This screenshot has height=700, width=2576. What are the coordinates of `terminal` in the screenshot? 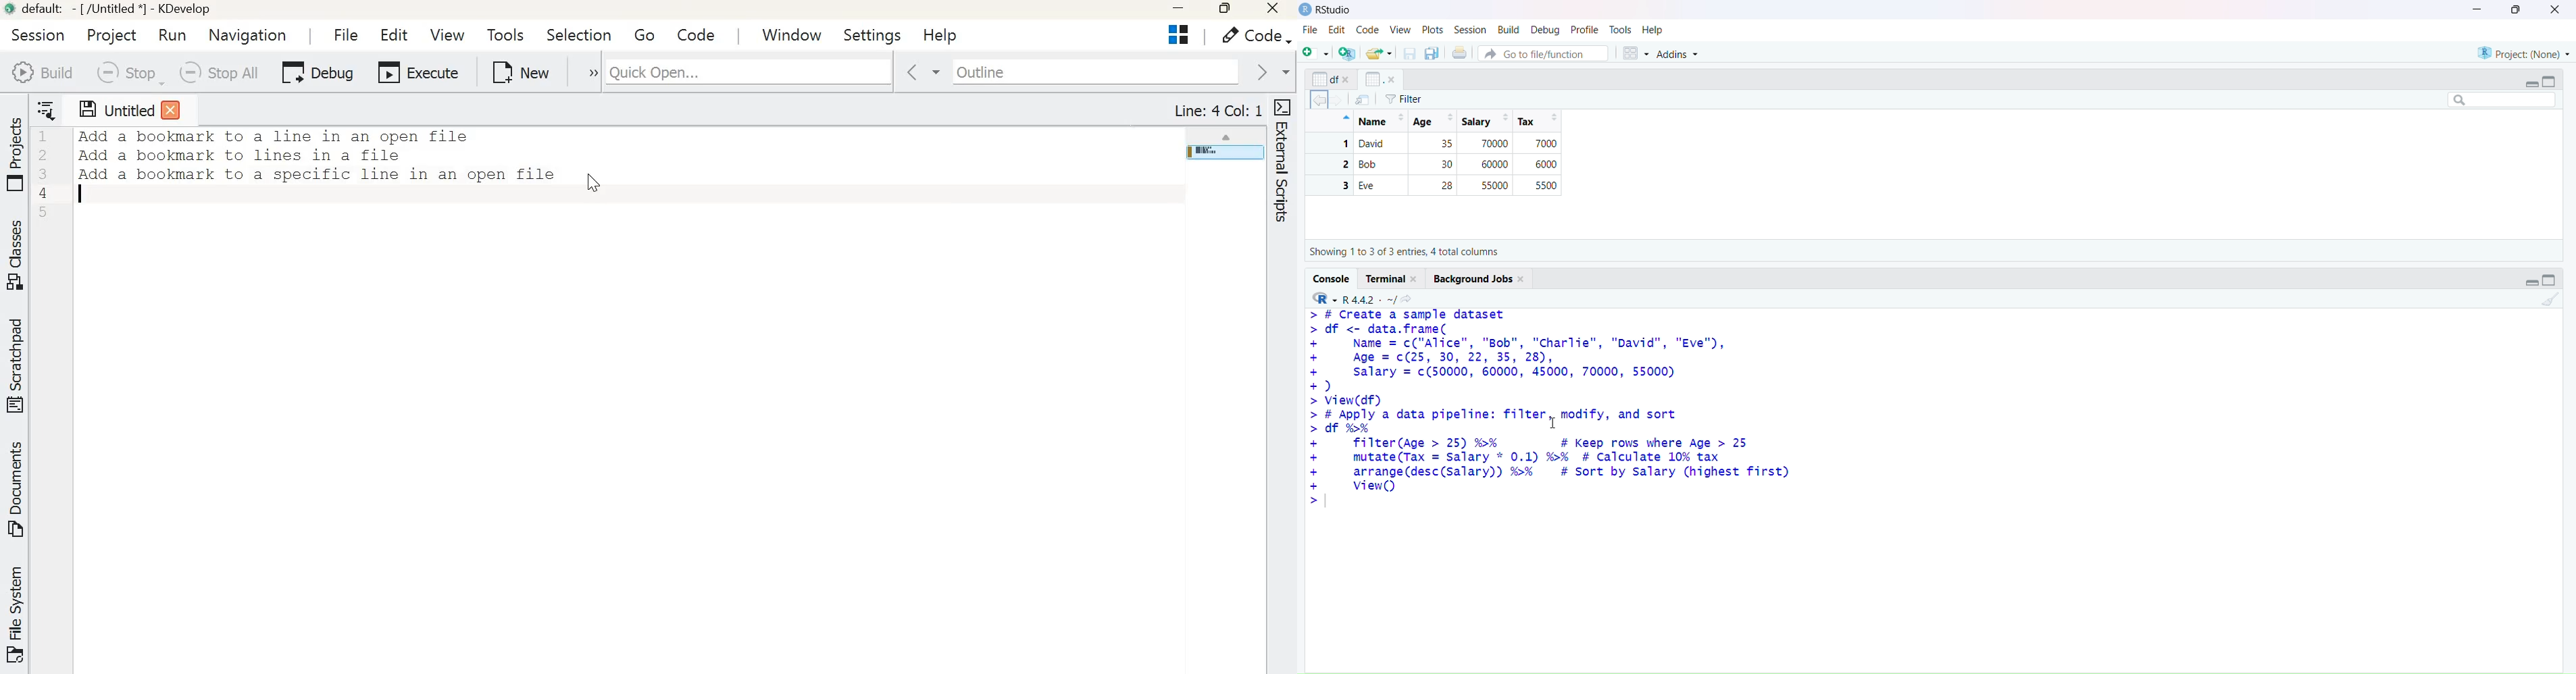 It's located at (1392, 277).